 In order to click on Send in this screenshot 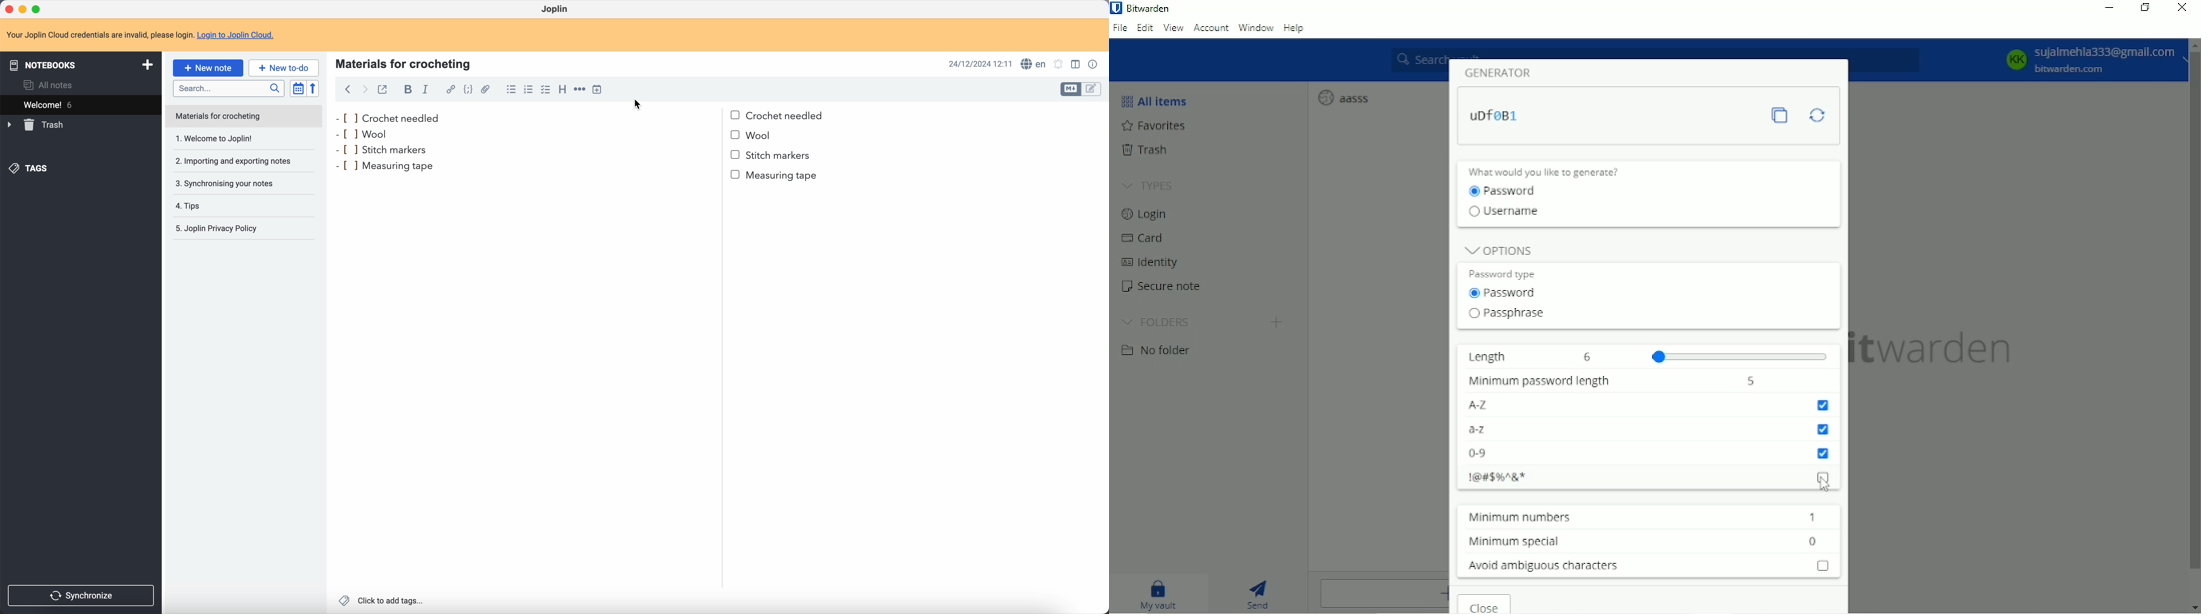, I will do `click(1261, 592)`.